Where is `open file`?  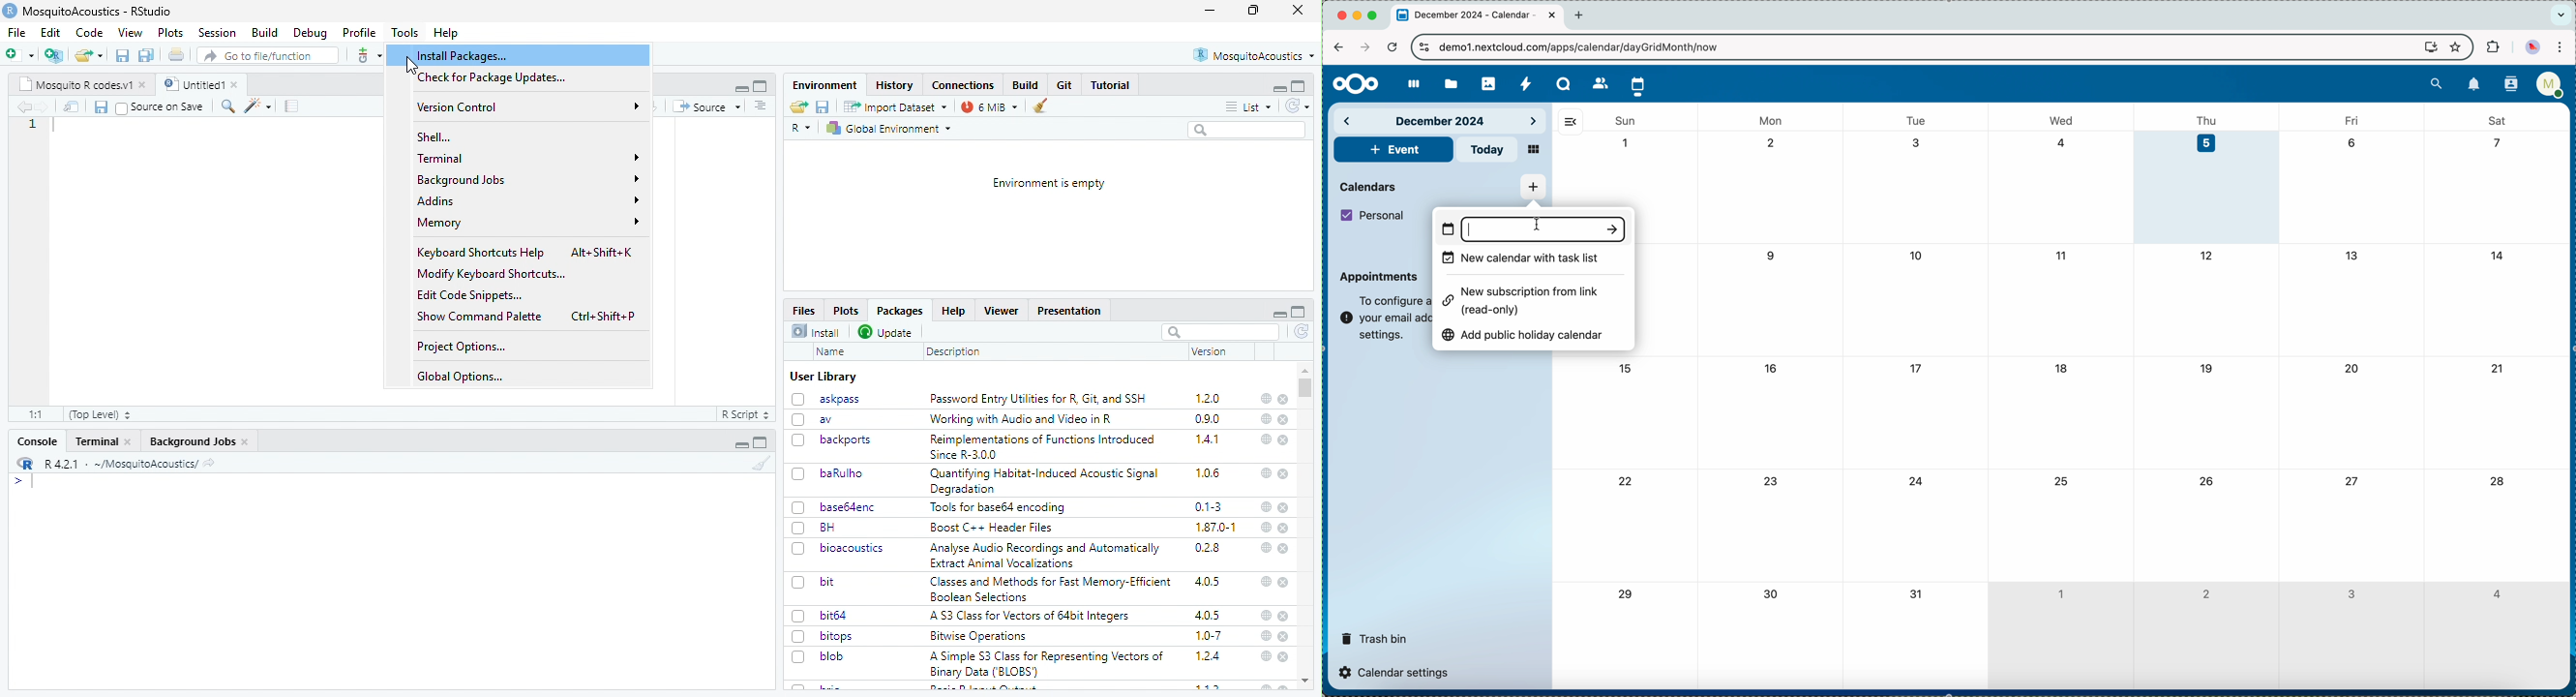 open file is located at coordinates (20, 55).